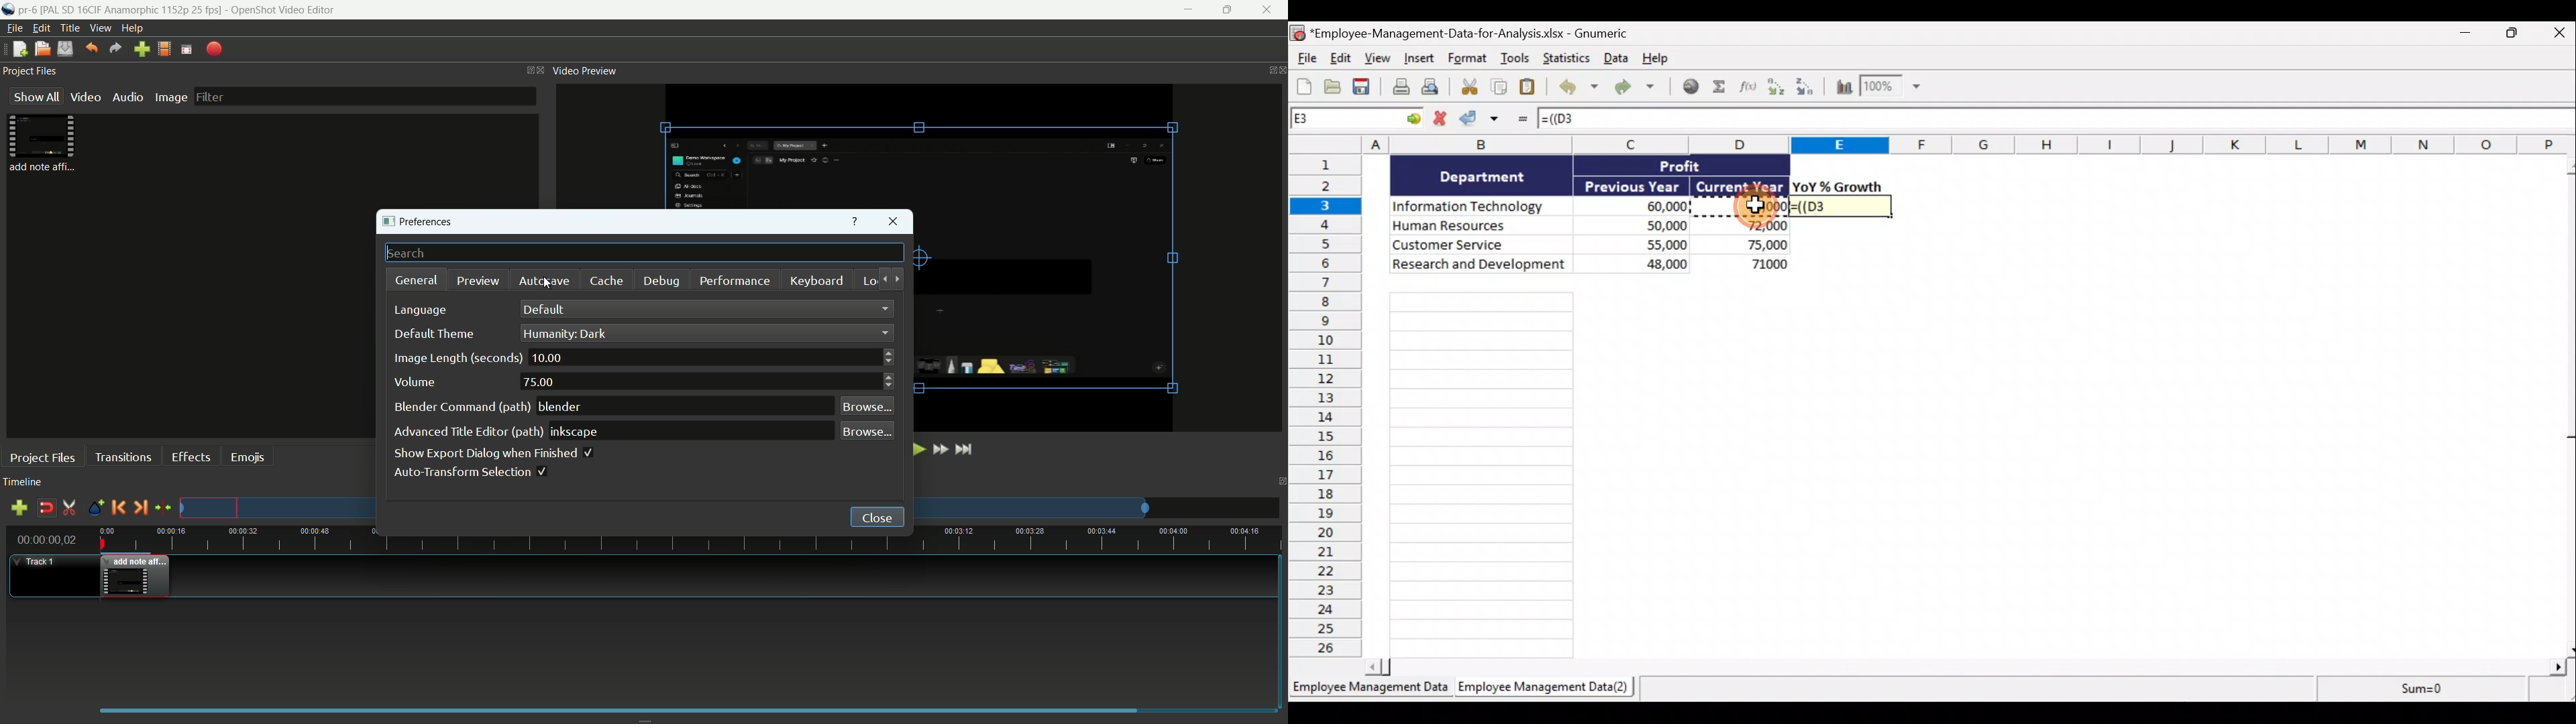 This screenshot has width=2576, height=728. Describe the element at coordinates (1613, 60) in the screenshot. I see `Data` at that location.